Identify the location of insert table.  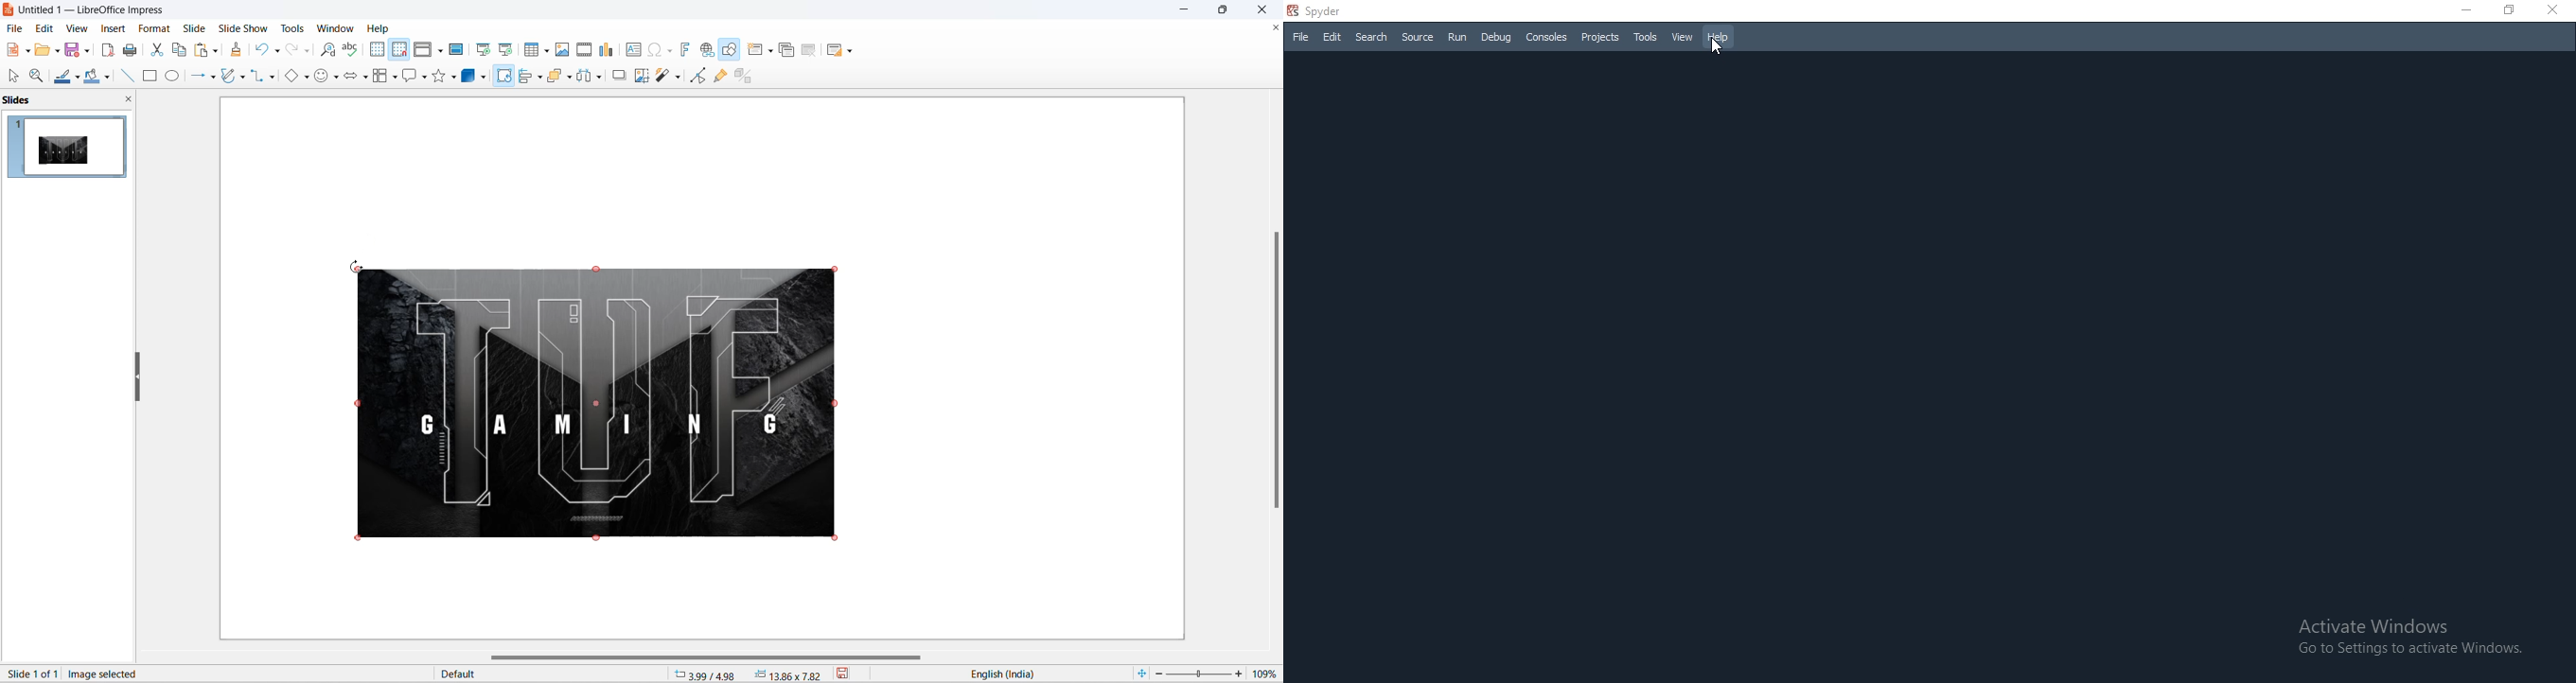
(532, 50).